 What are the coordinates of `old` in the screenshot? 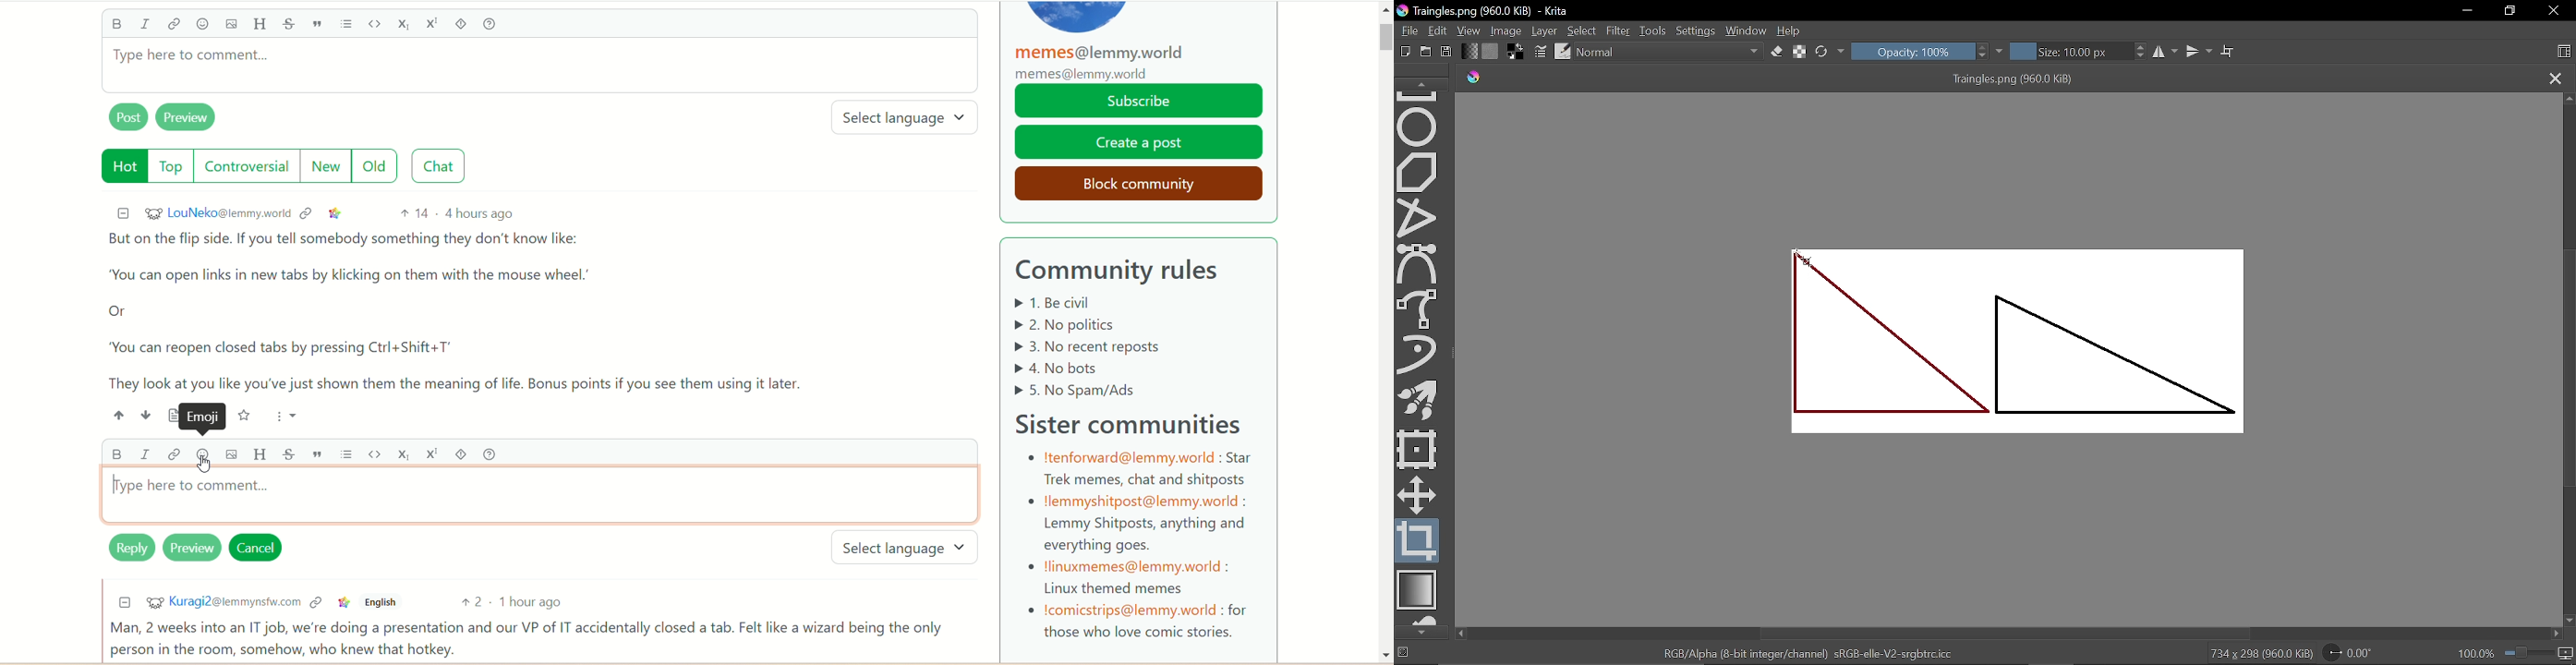 It's located at (381, 167).